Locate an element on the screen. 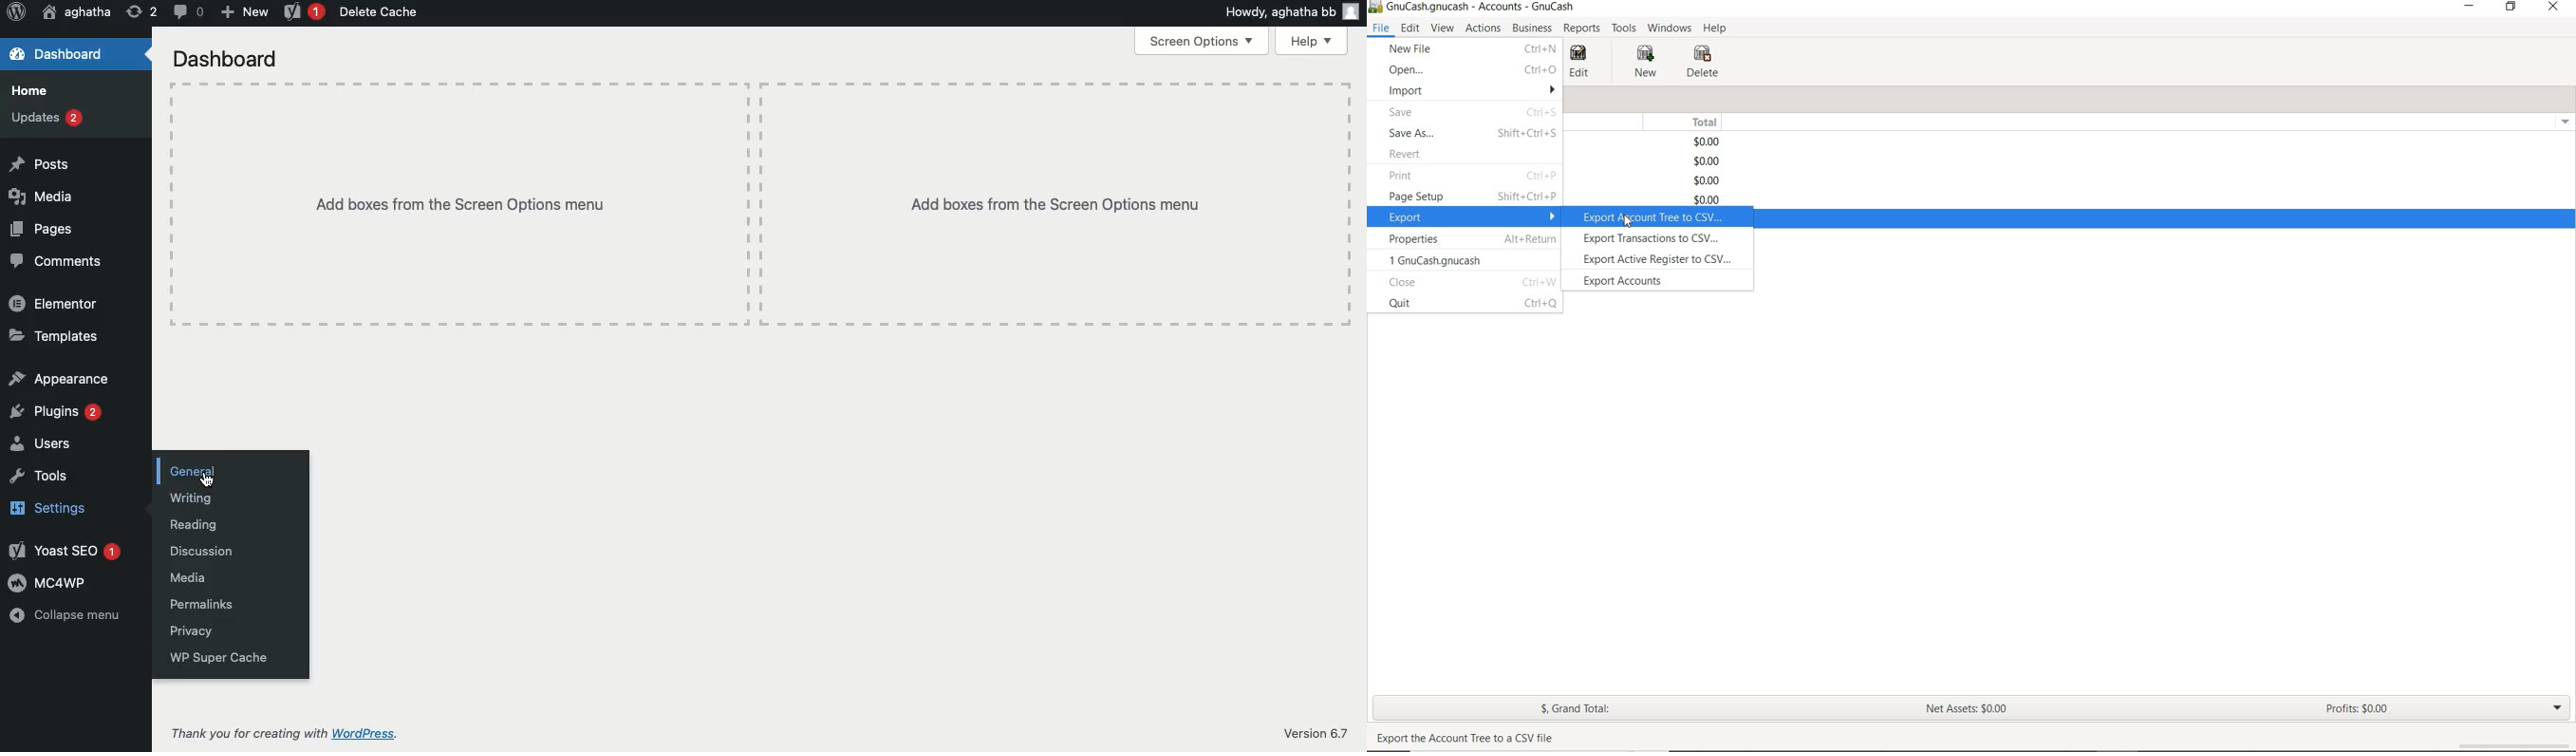 The height and width of the screenshot is (756, 2576). export account tree to csv is located at coordinates (1657, 218).